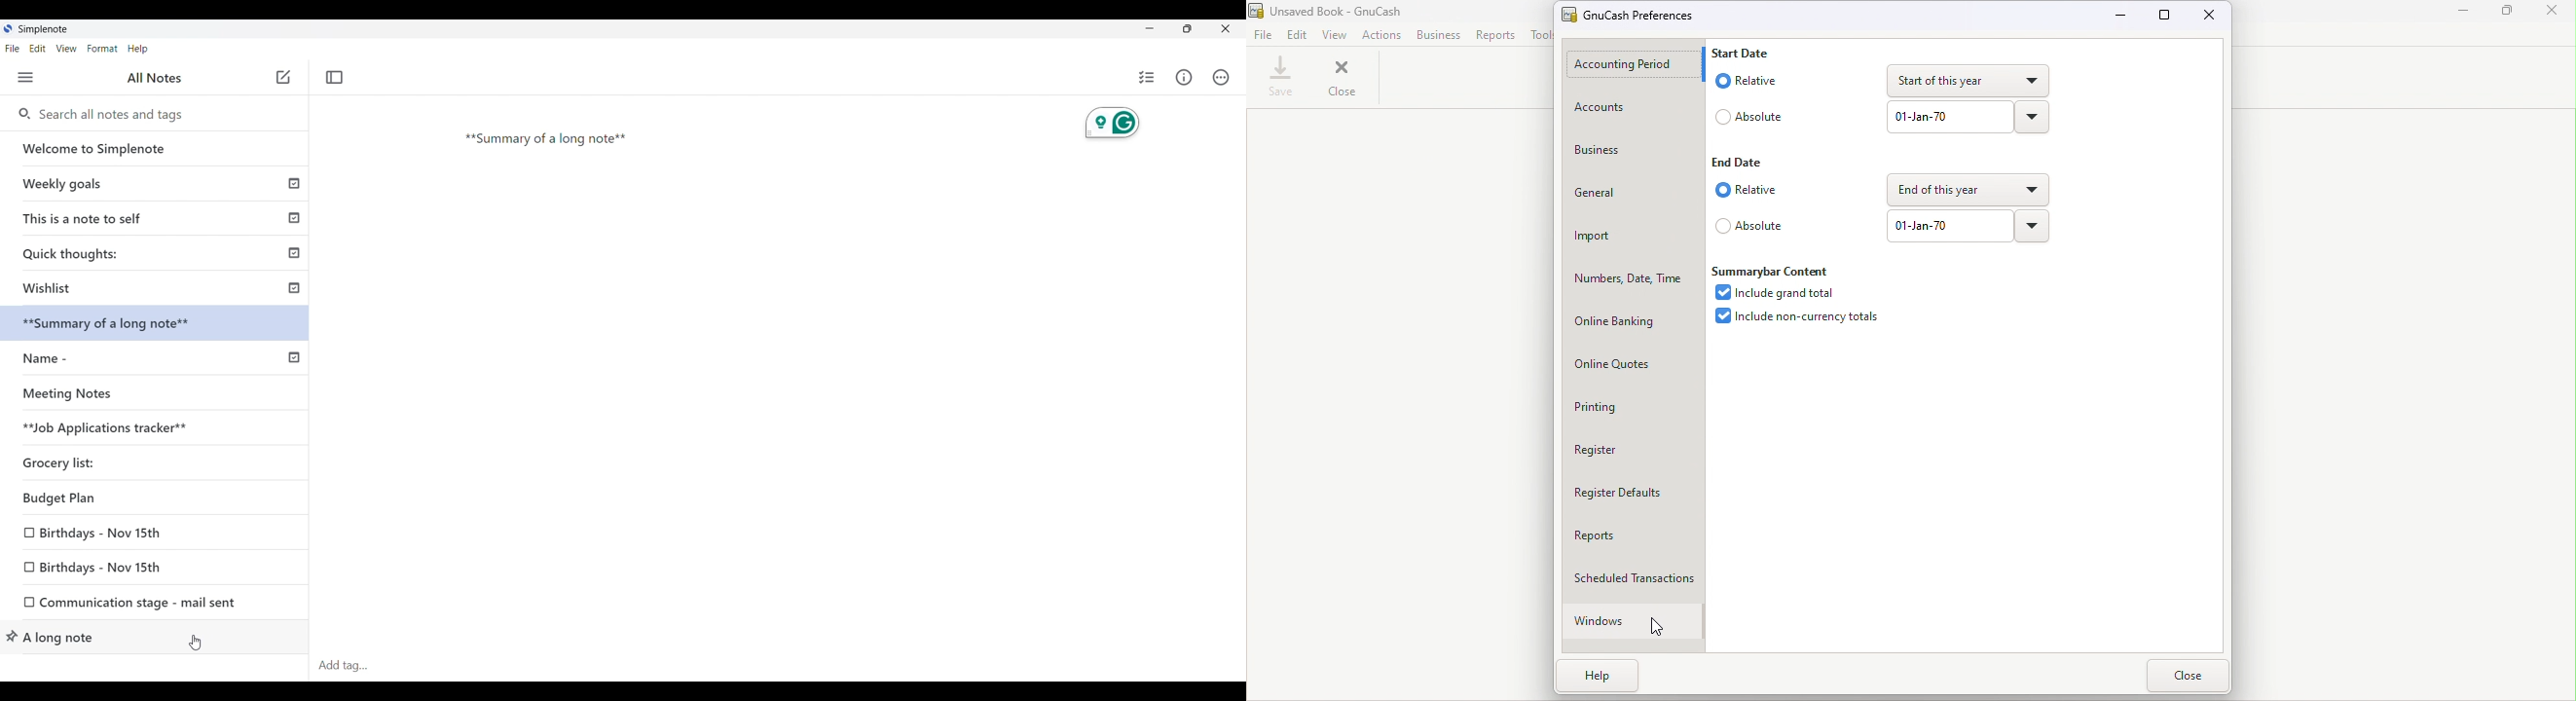 This screenshot has width=2576, height=728. What do you see at coordinates (1188, 29) in the screenshot?
I see `Resize` at bounding box center [1188, 29].